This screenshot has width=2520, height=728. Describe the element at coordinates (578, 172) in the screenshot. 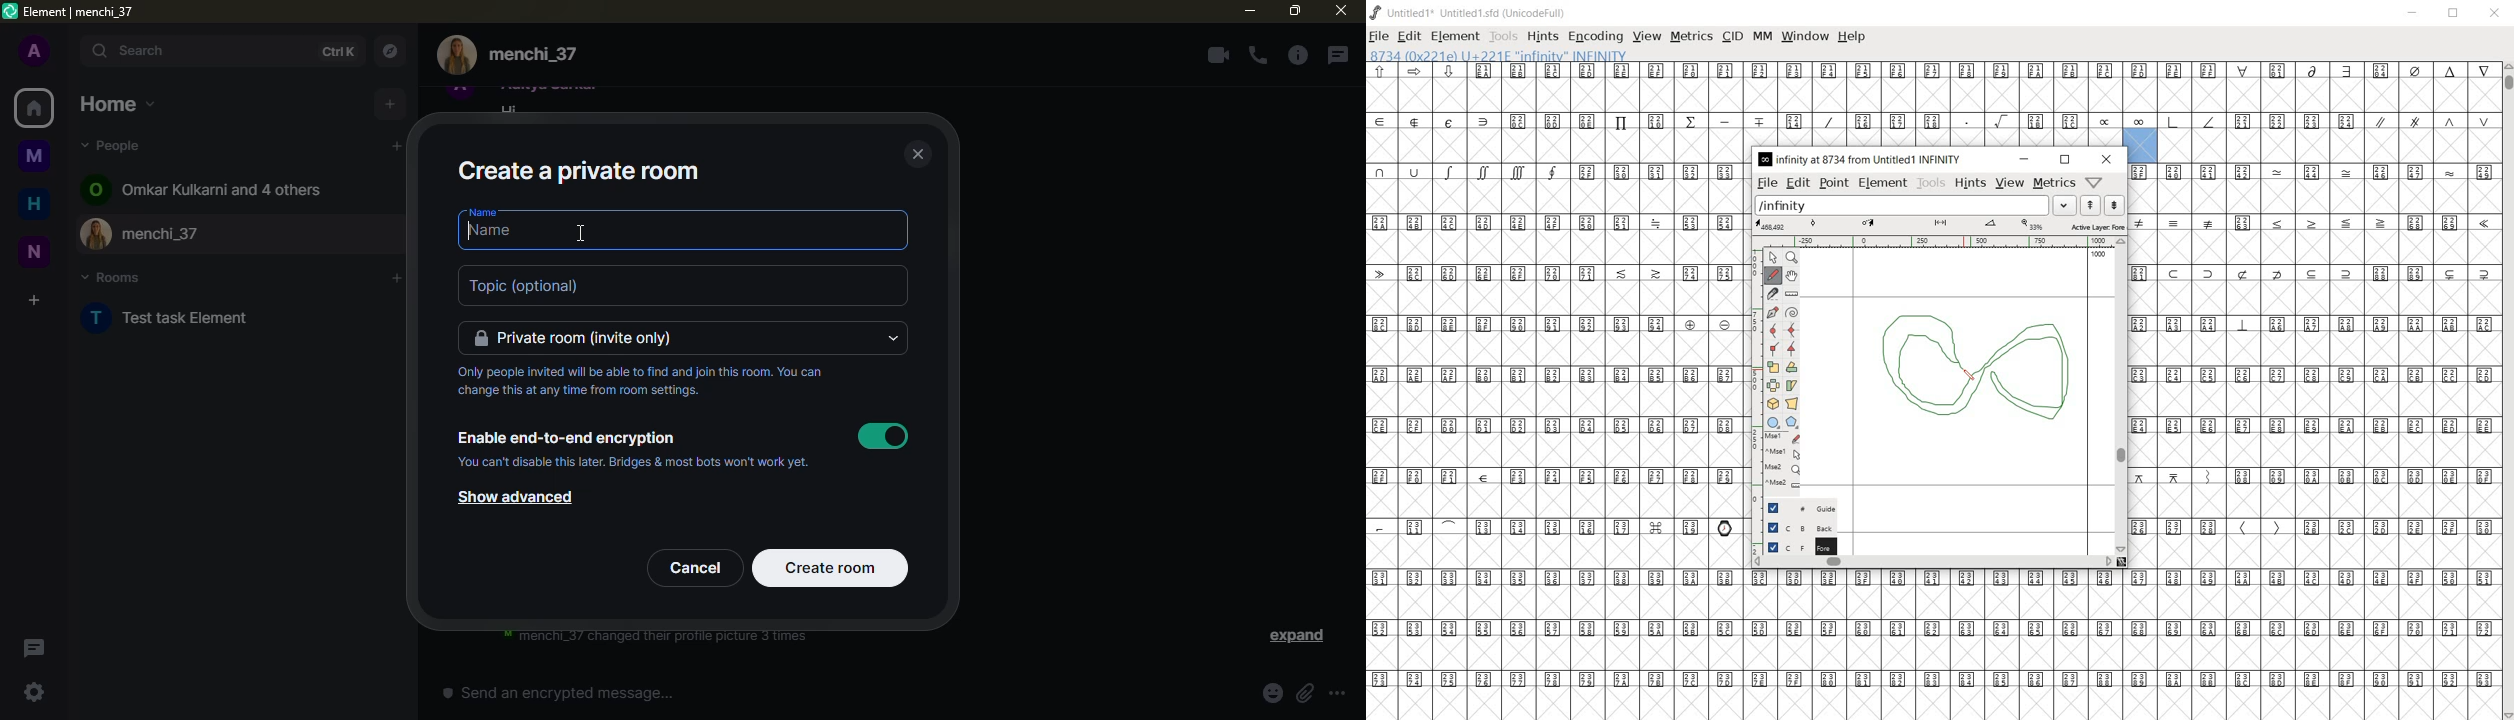

I see `create a private room` at that location.